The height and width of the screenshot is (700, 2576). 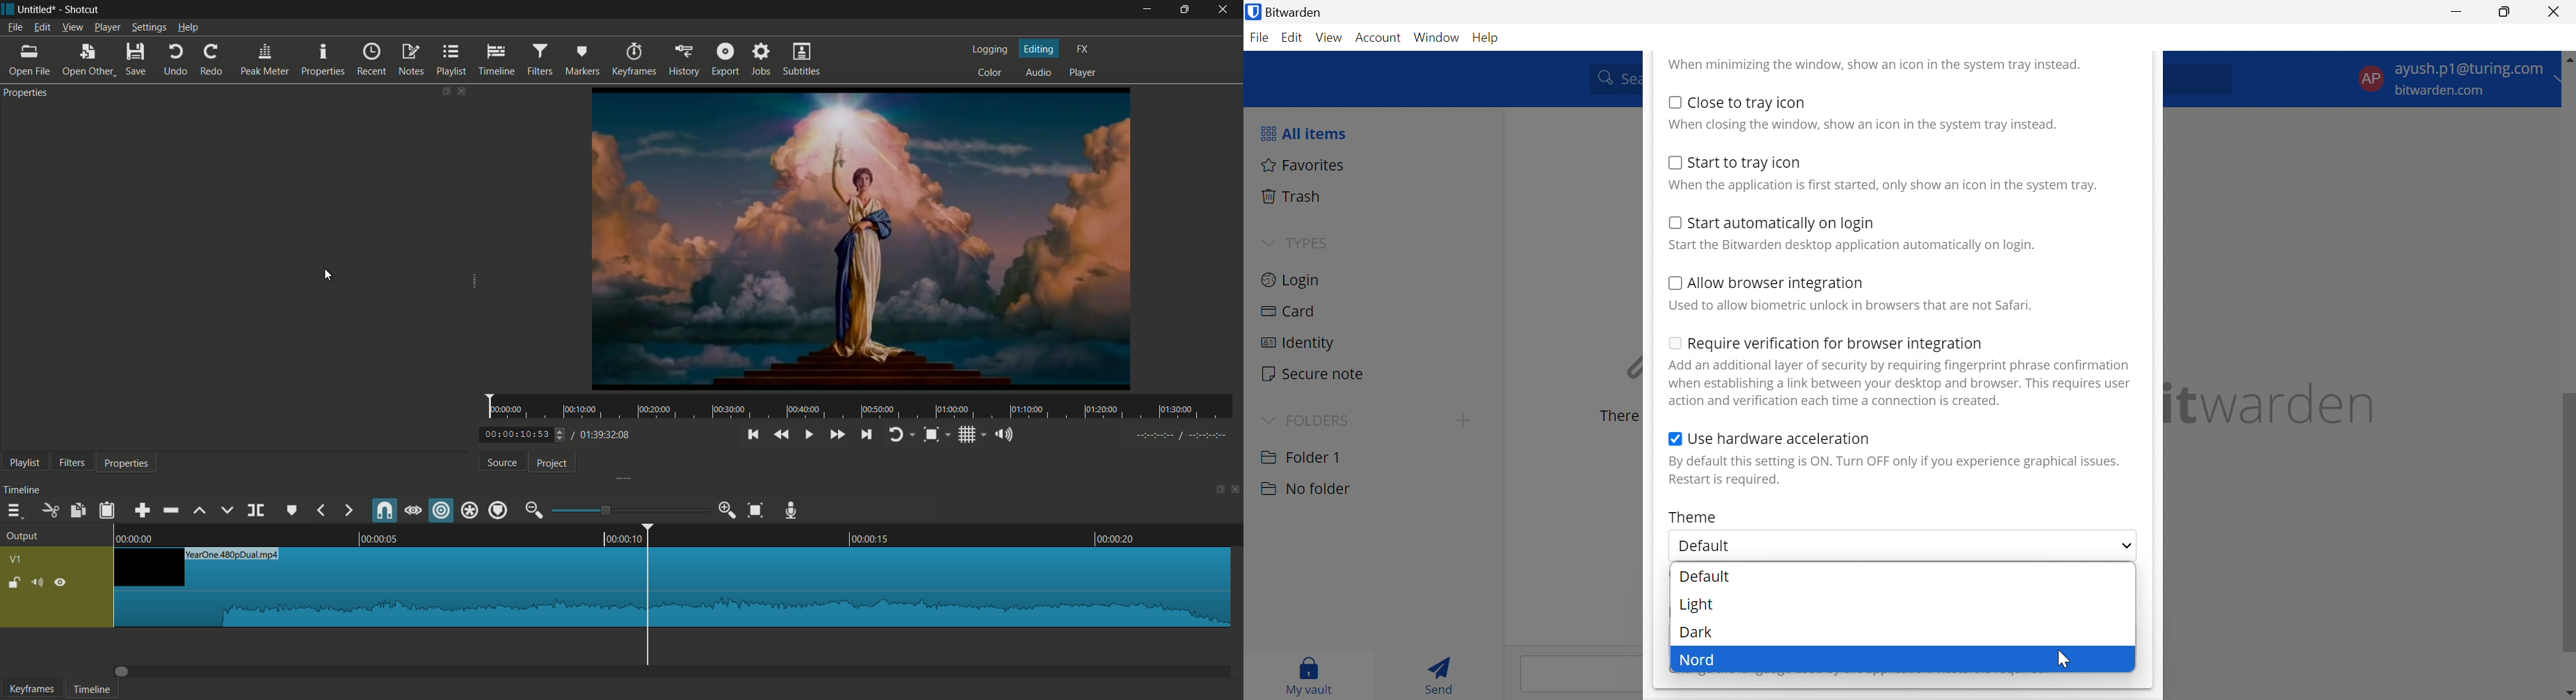 What do you see at coordinates (871, 535) in the screenshot?
I see `00.0015` at bounding box center [871, 535].